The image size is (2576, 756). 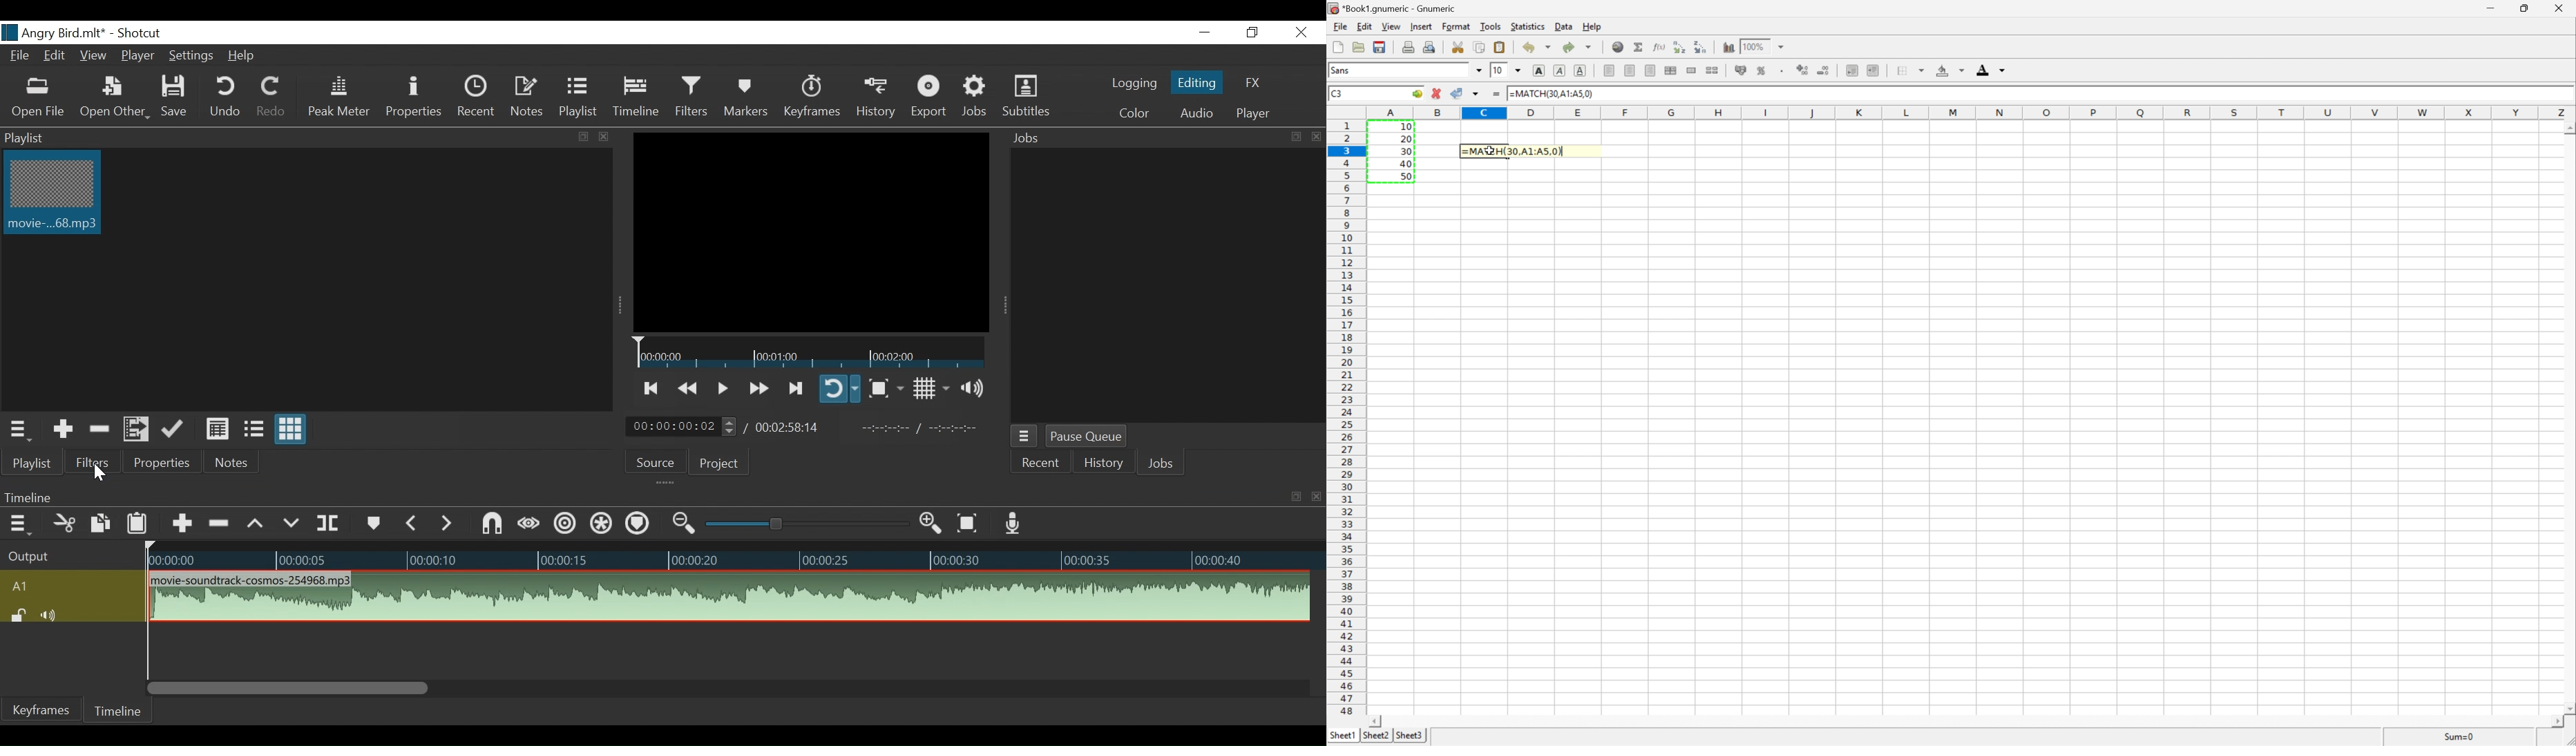 I want to click on Playlist menu, so click(x=32, y=462).